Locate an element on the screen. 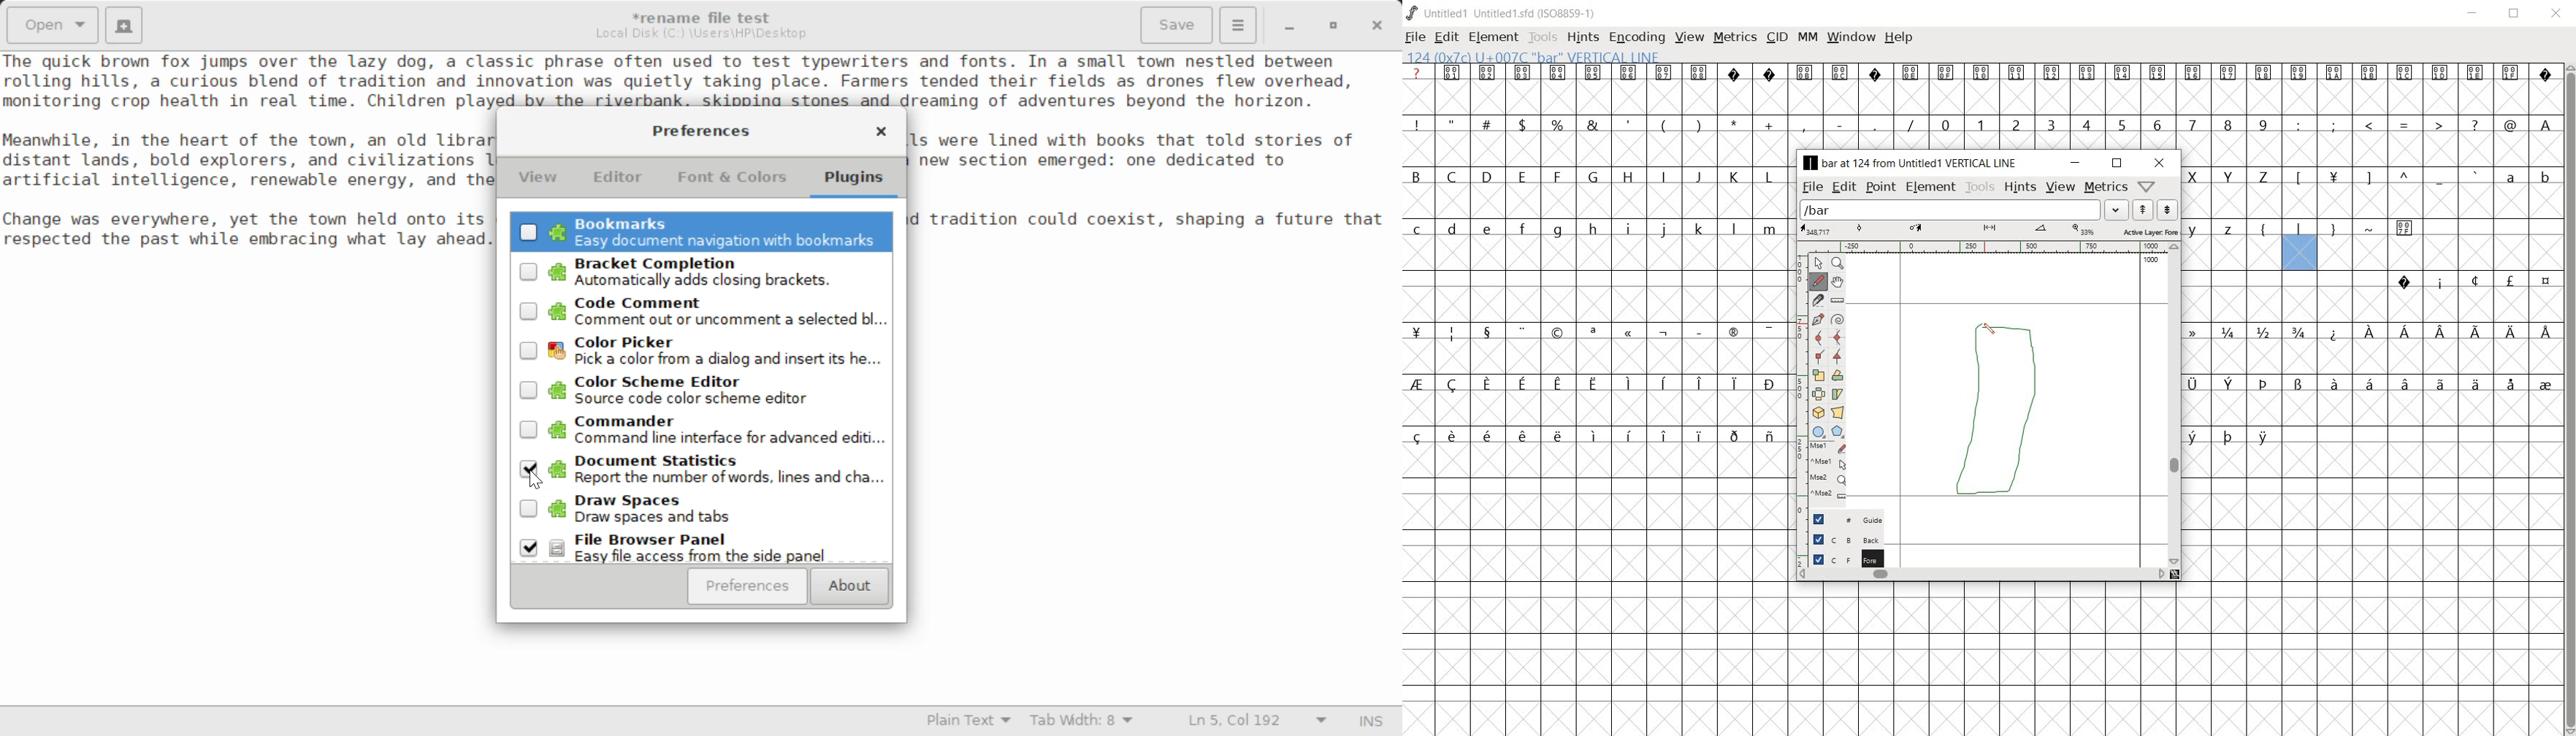 The height and width of the screenshot is (756, 2576). File Name  is located at coordinates (706, 15).